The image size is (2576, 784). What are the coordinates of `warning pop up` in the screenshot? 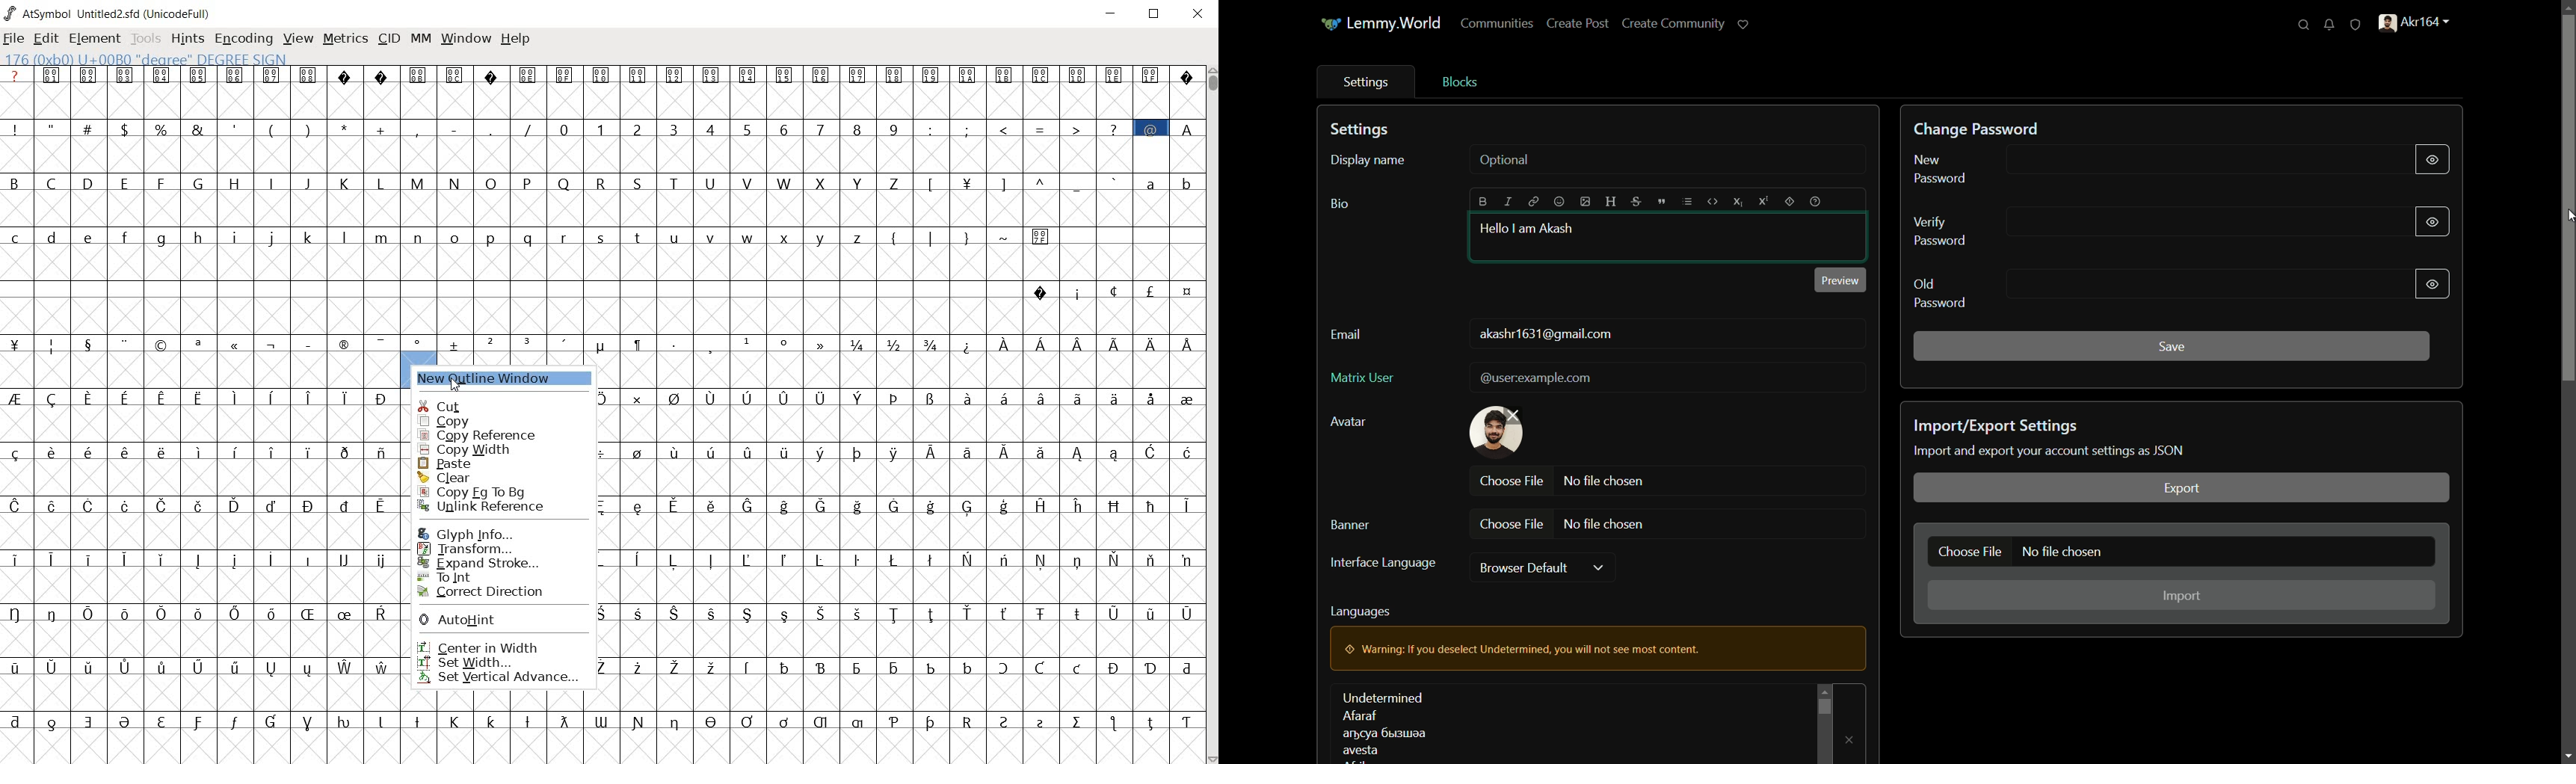 It's located at (1595, 648).